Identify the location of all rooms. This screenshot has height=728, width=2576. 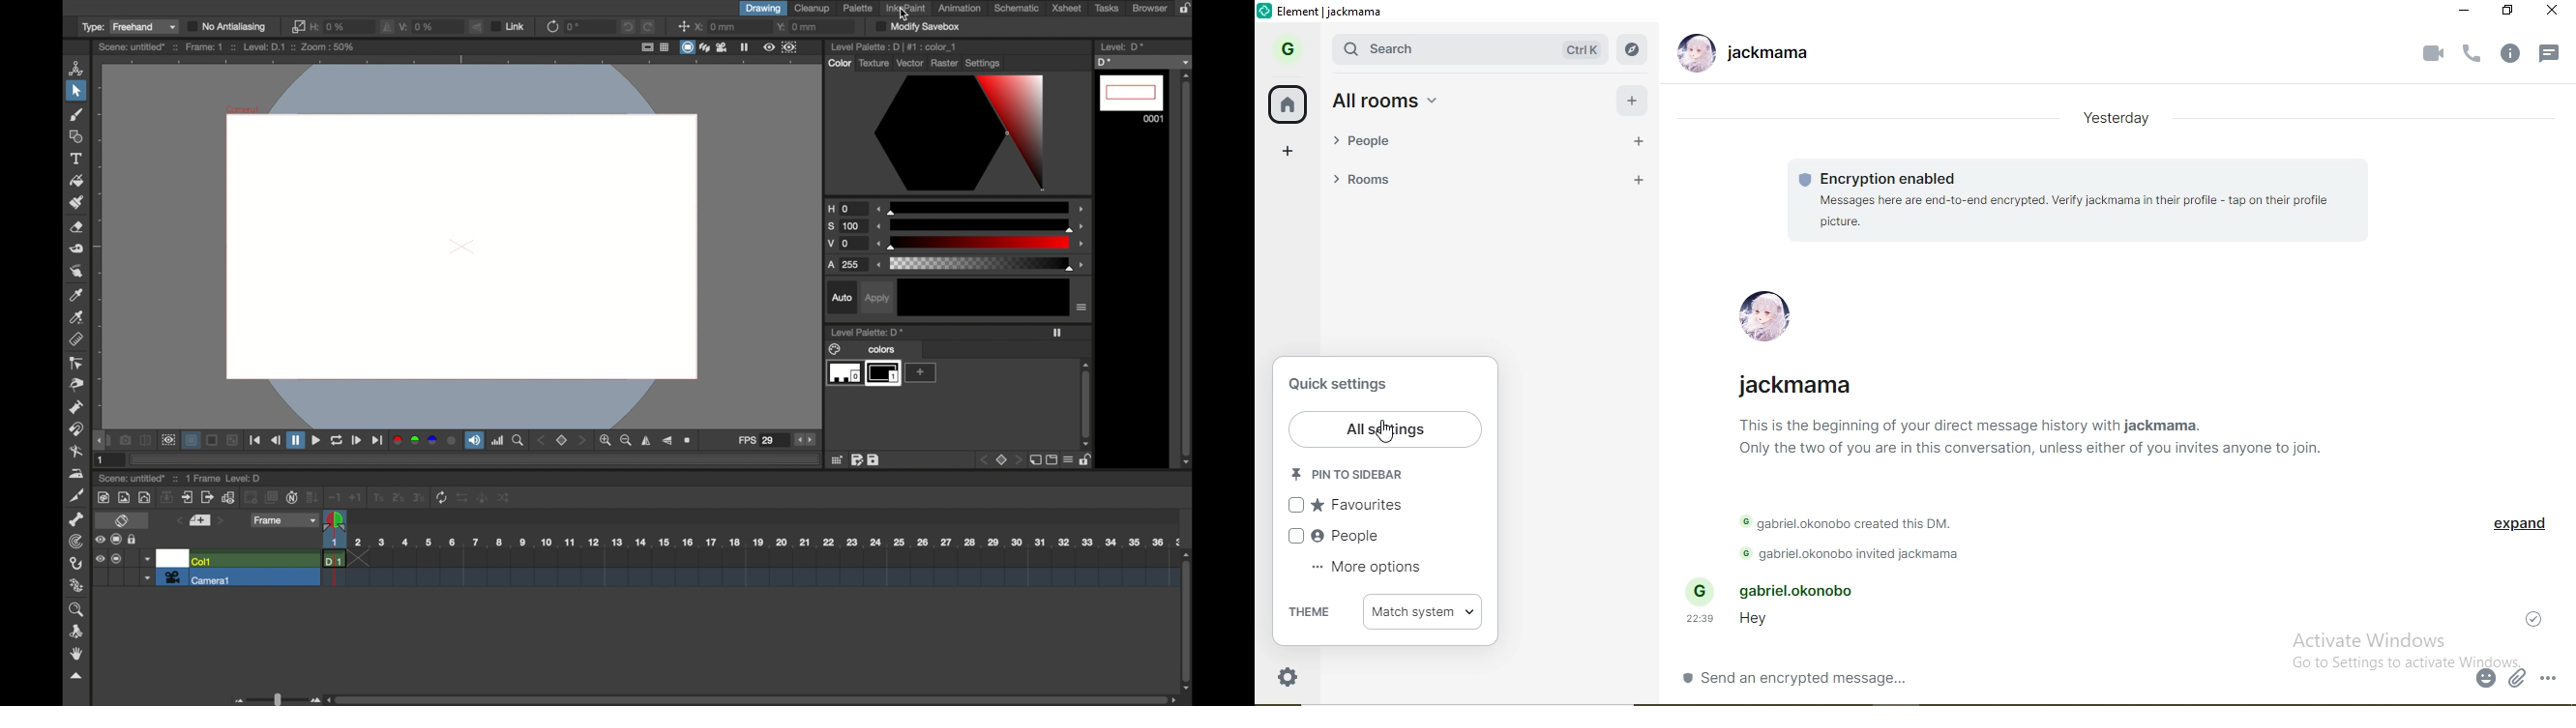
(1388, 101).